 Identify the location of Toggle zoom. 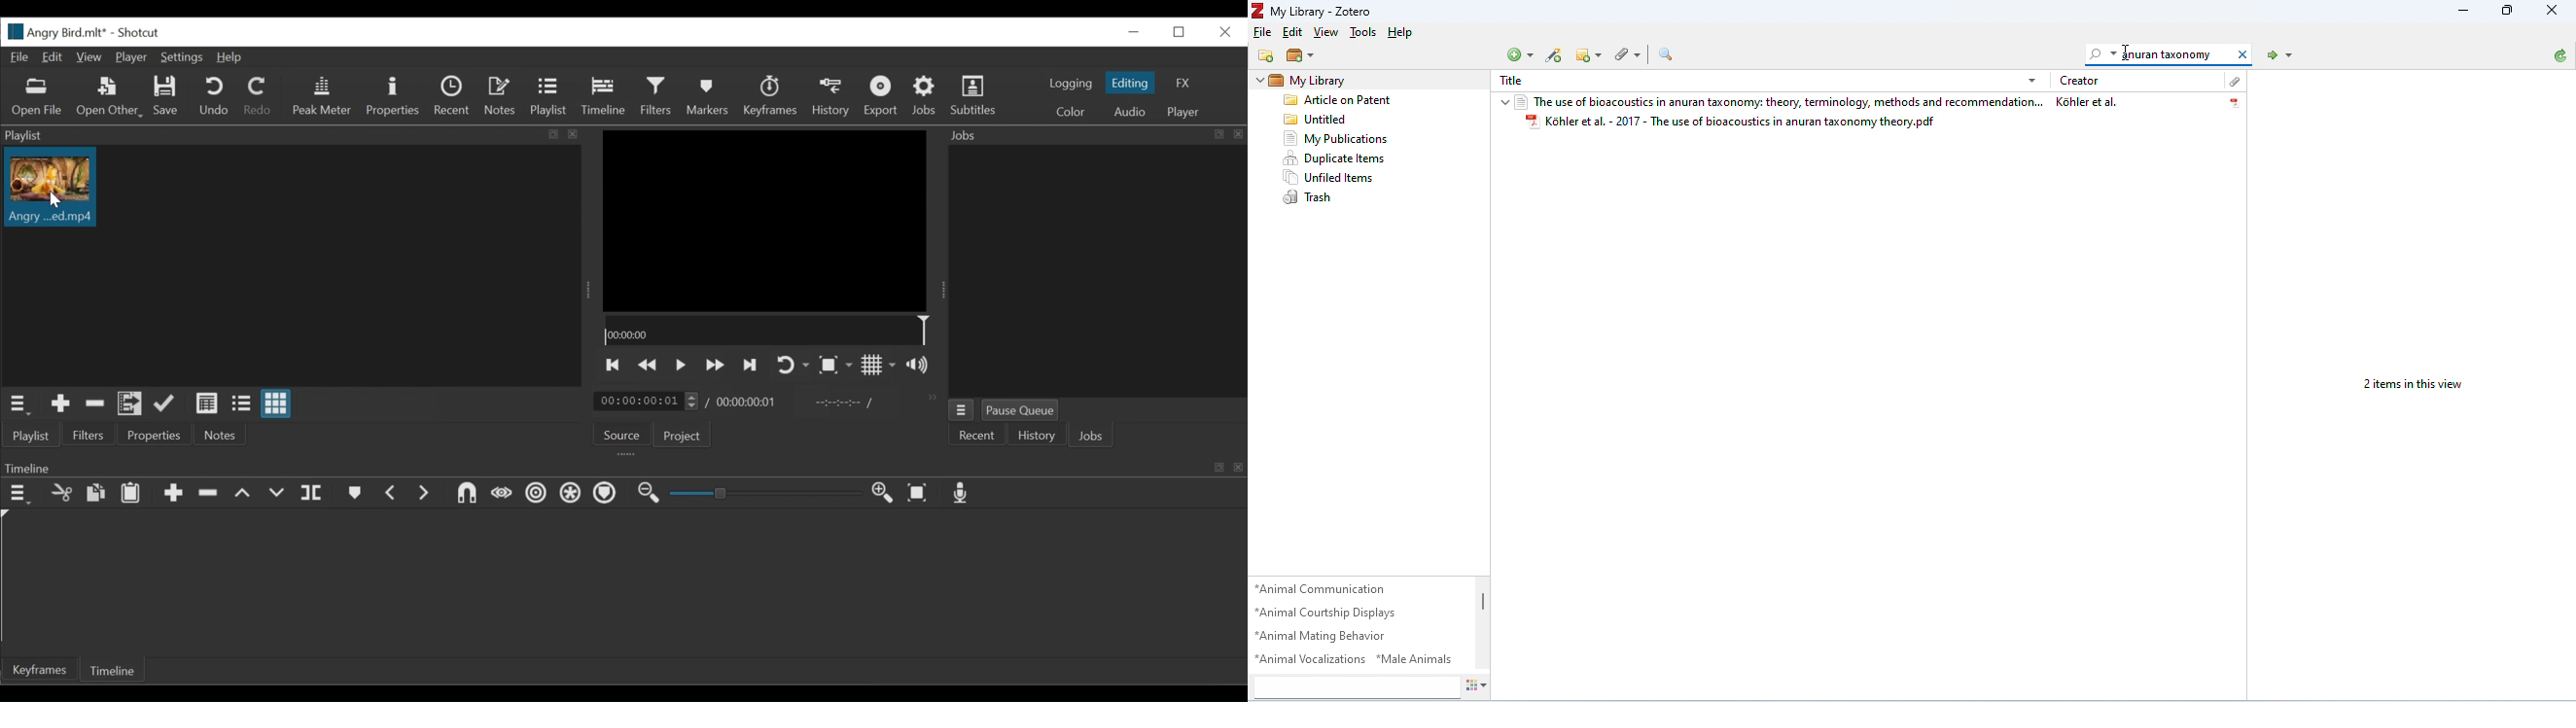
(836, 365).